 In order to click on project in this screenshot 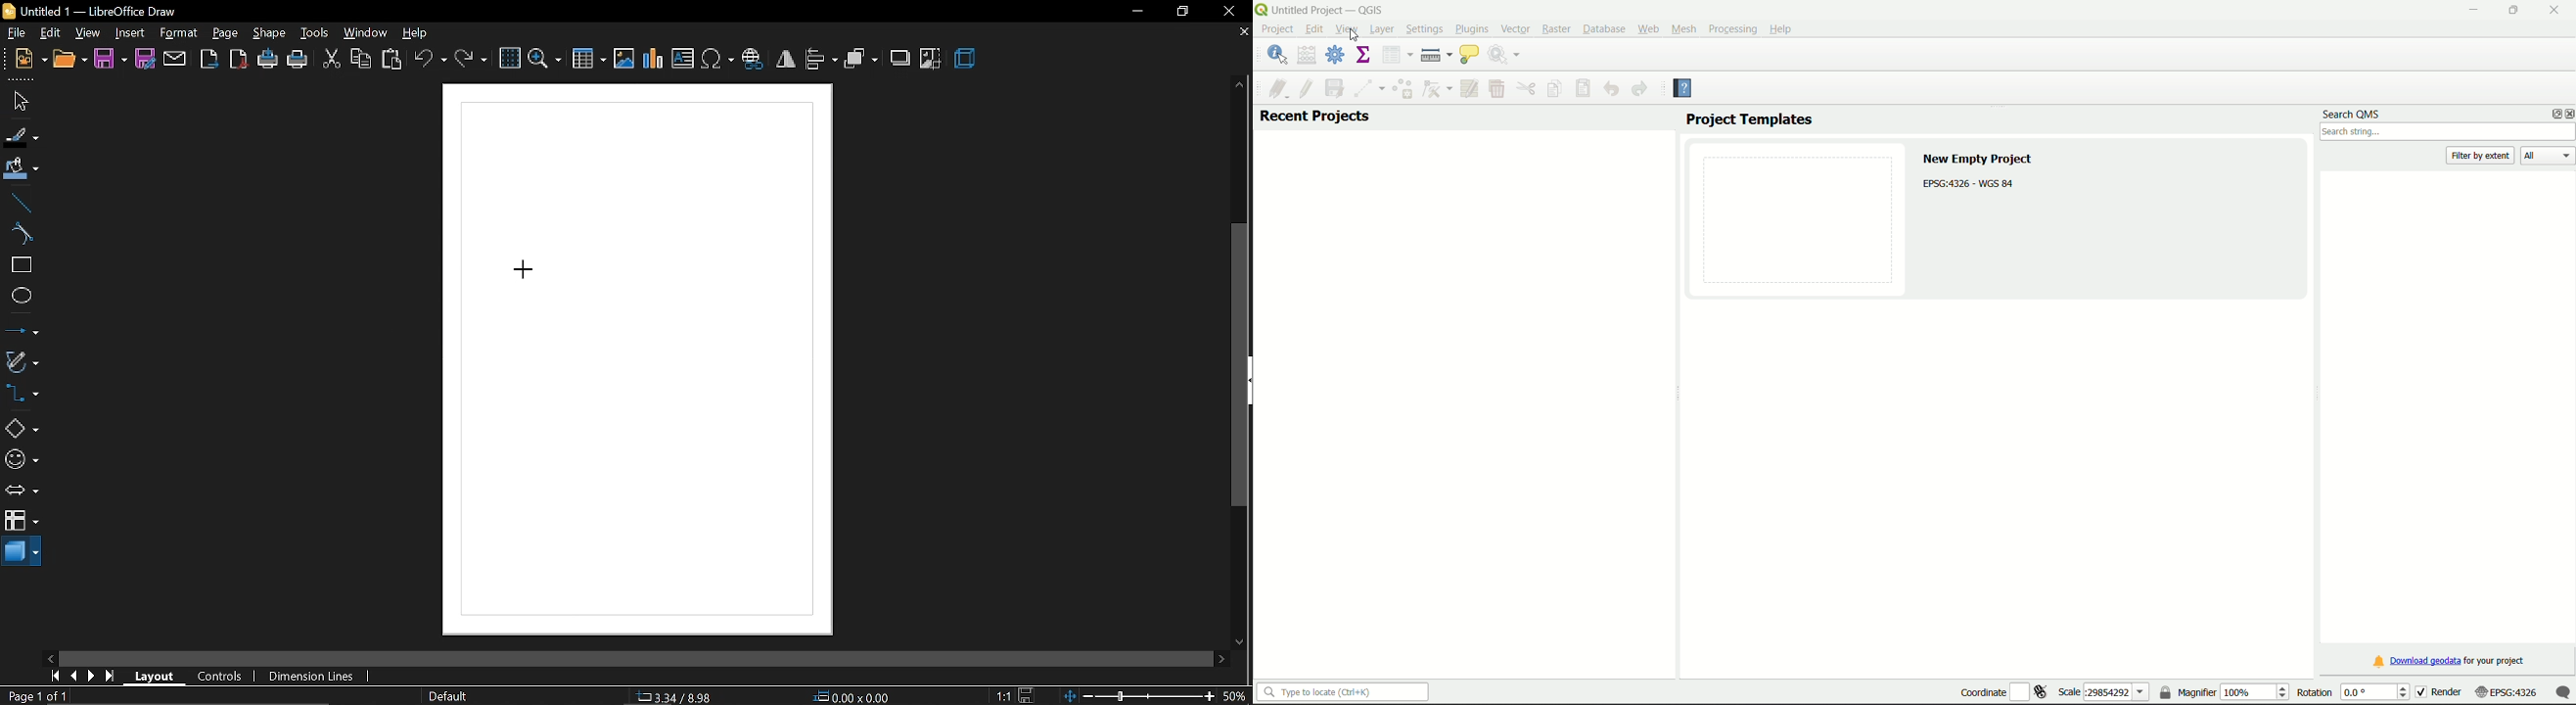, I will do `click(1278, 30)`.